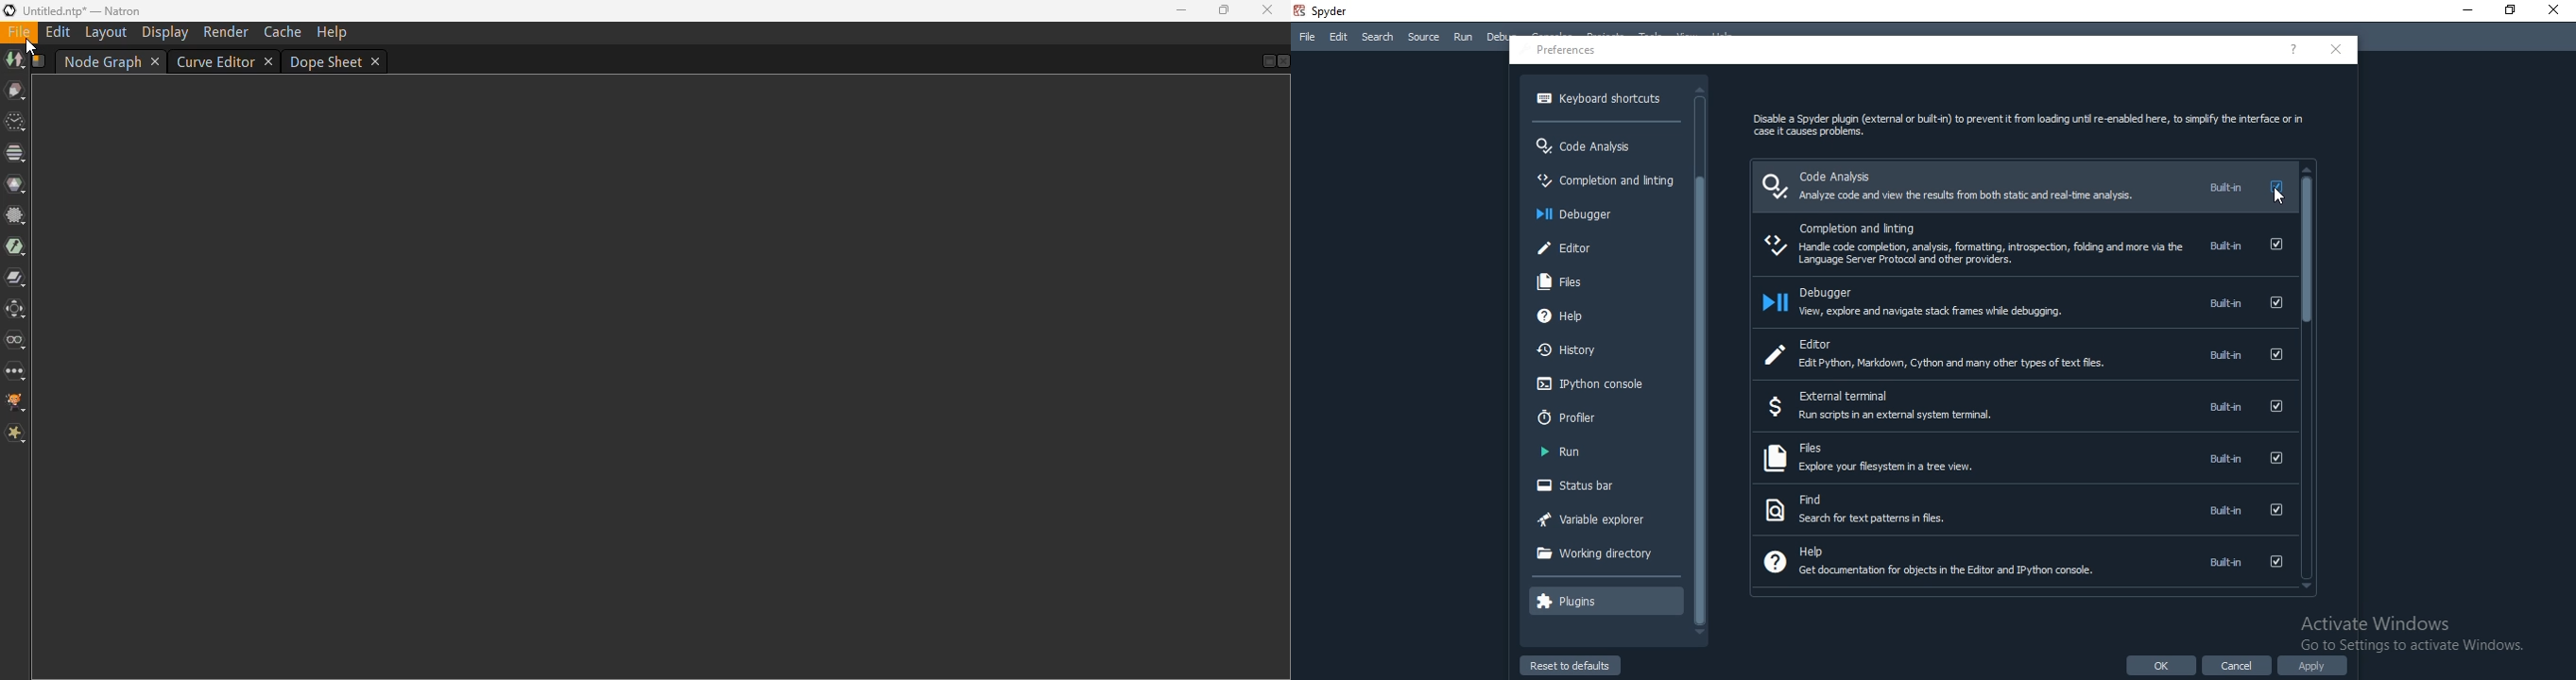 The width and height of the screenshot is (2576, 700). I want to click on files, so click(1602, 280).